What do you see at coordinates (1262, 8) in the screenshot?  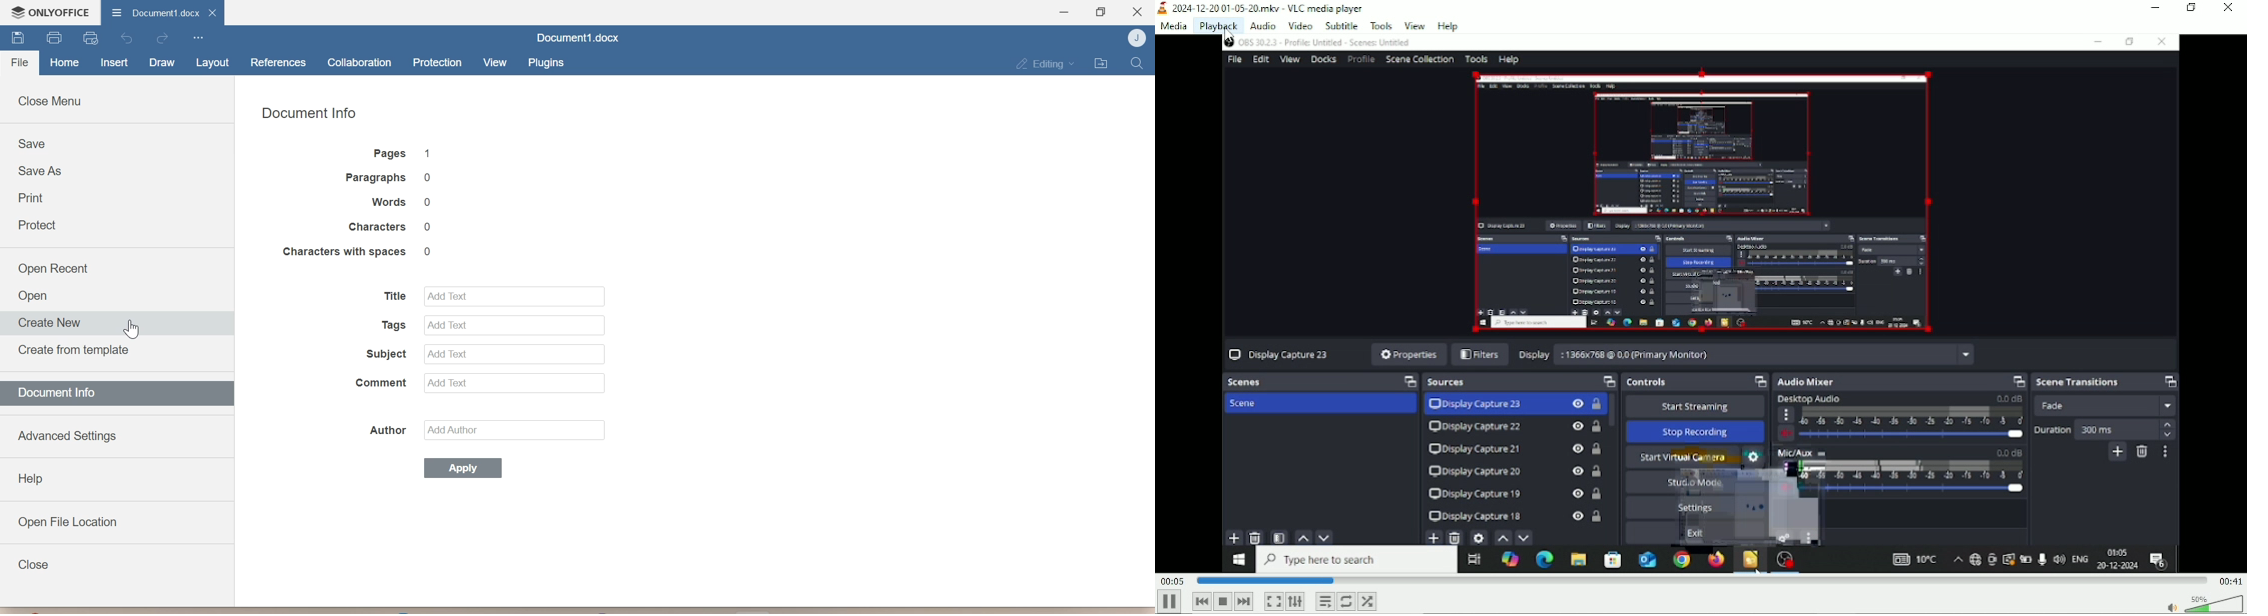 I see `2024-12-20 01-05-20.mkv - VLC media player` at bounding box center [1262, 8].